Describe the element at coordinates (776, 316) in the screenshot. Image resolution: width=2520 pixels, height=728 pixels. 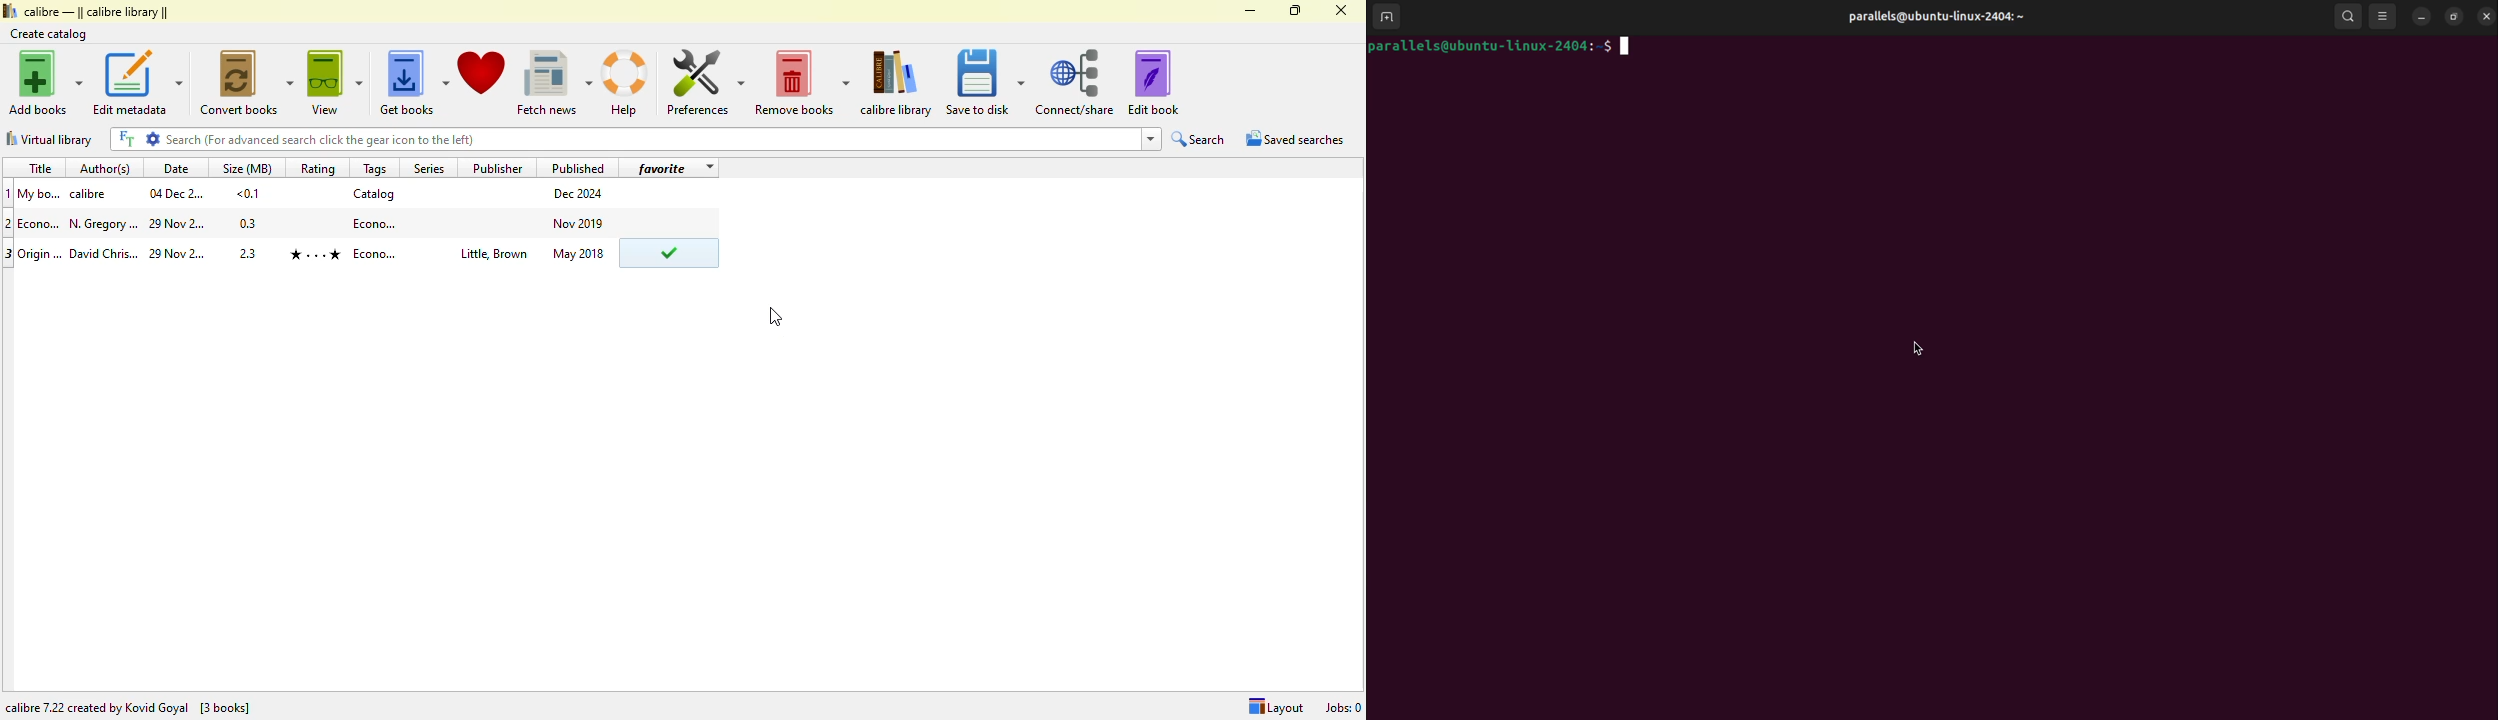
I see `cursor` at that location.